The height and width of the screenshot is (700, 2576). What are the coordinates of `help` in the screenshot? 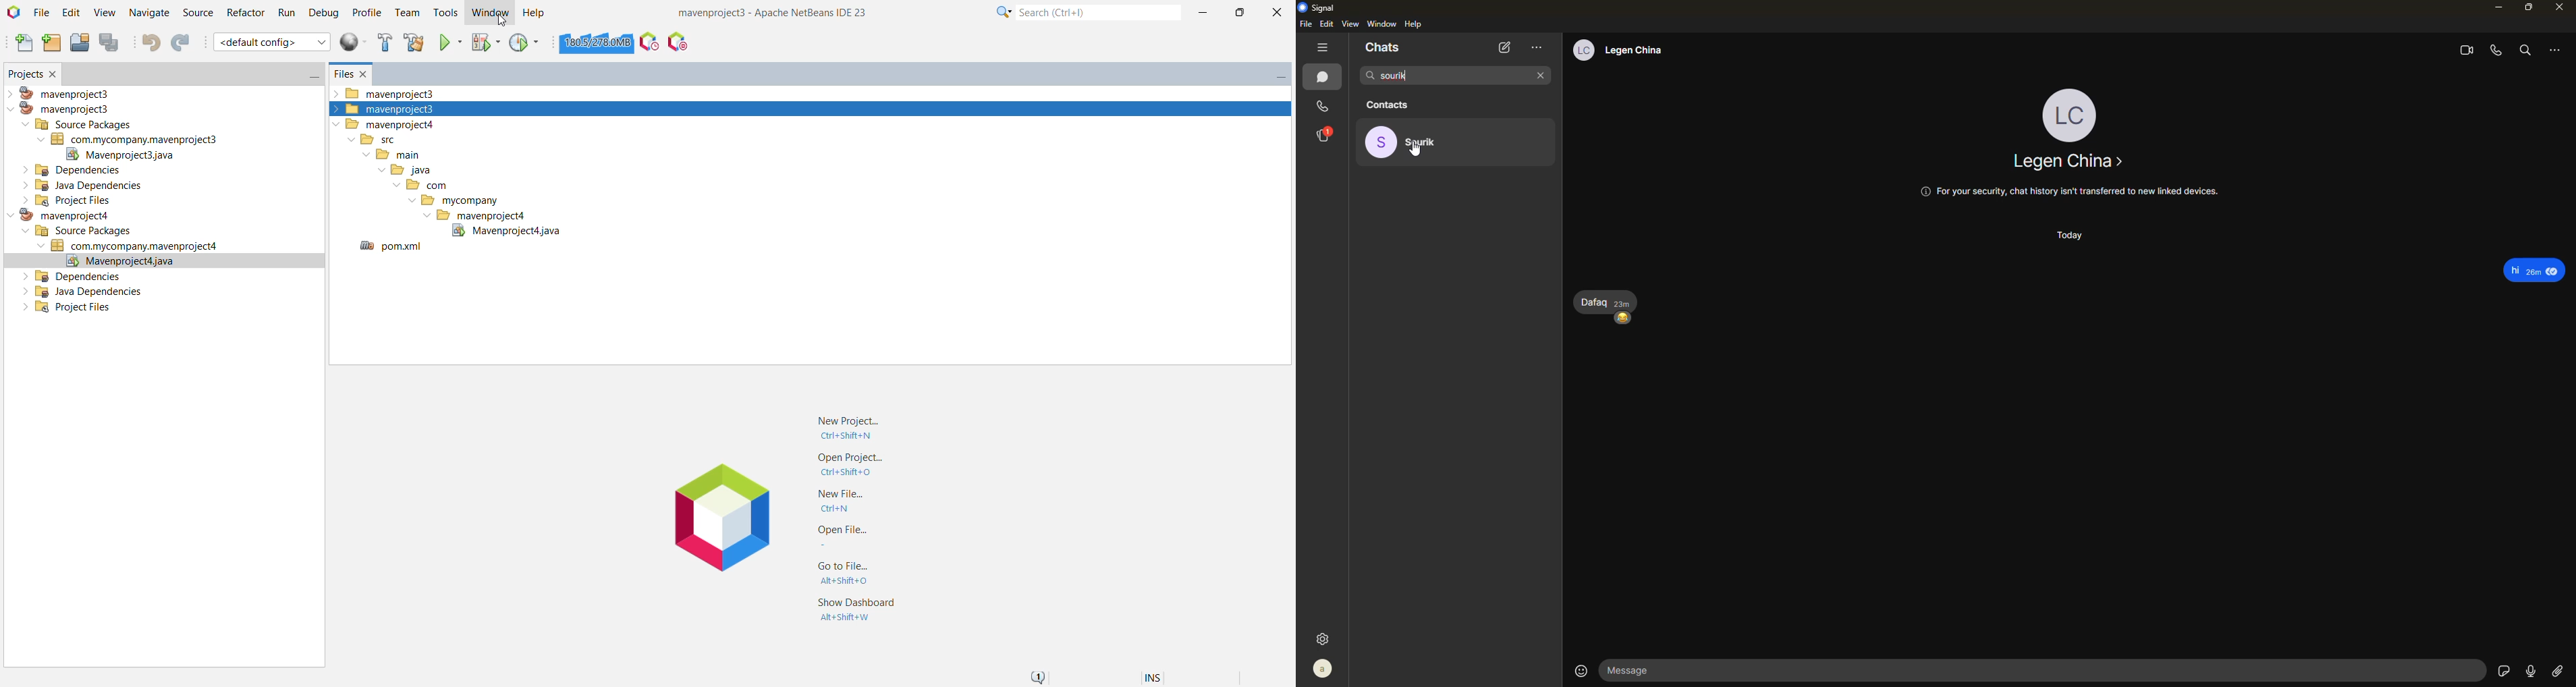 It's located at (1414, 25).